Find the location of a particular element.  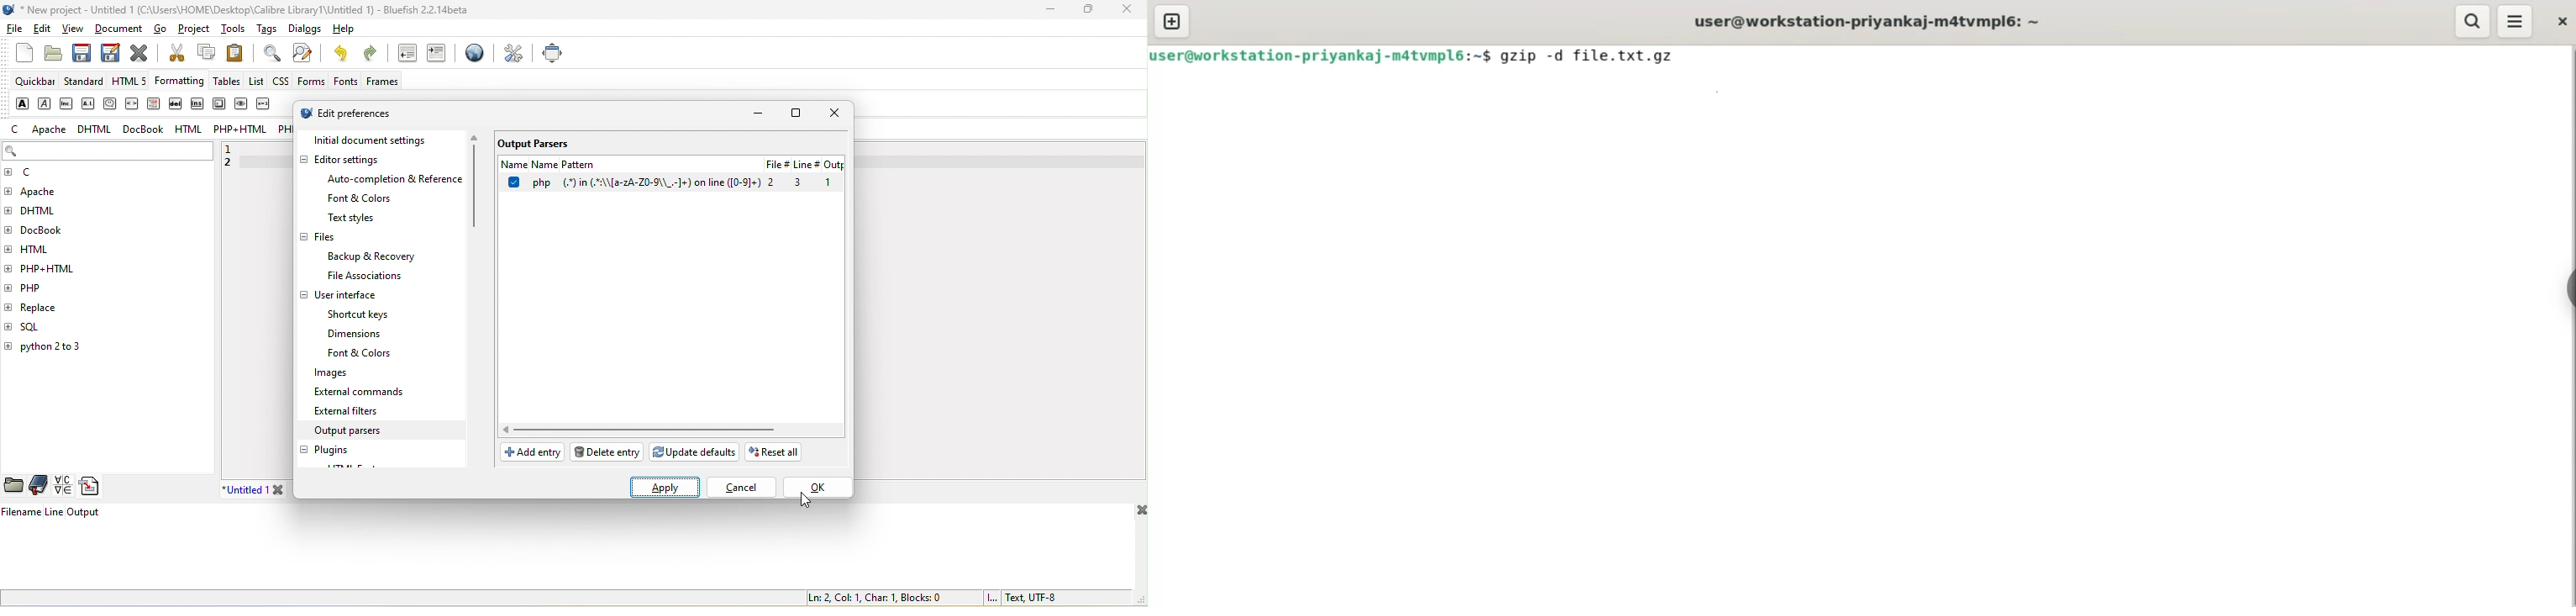

fonts is located at coordinates (343, 82).